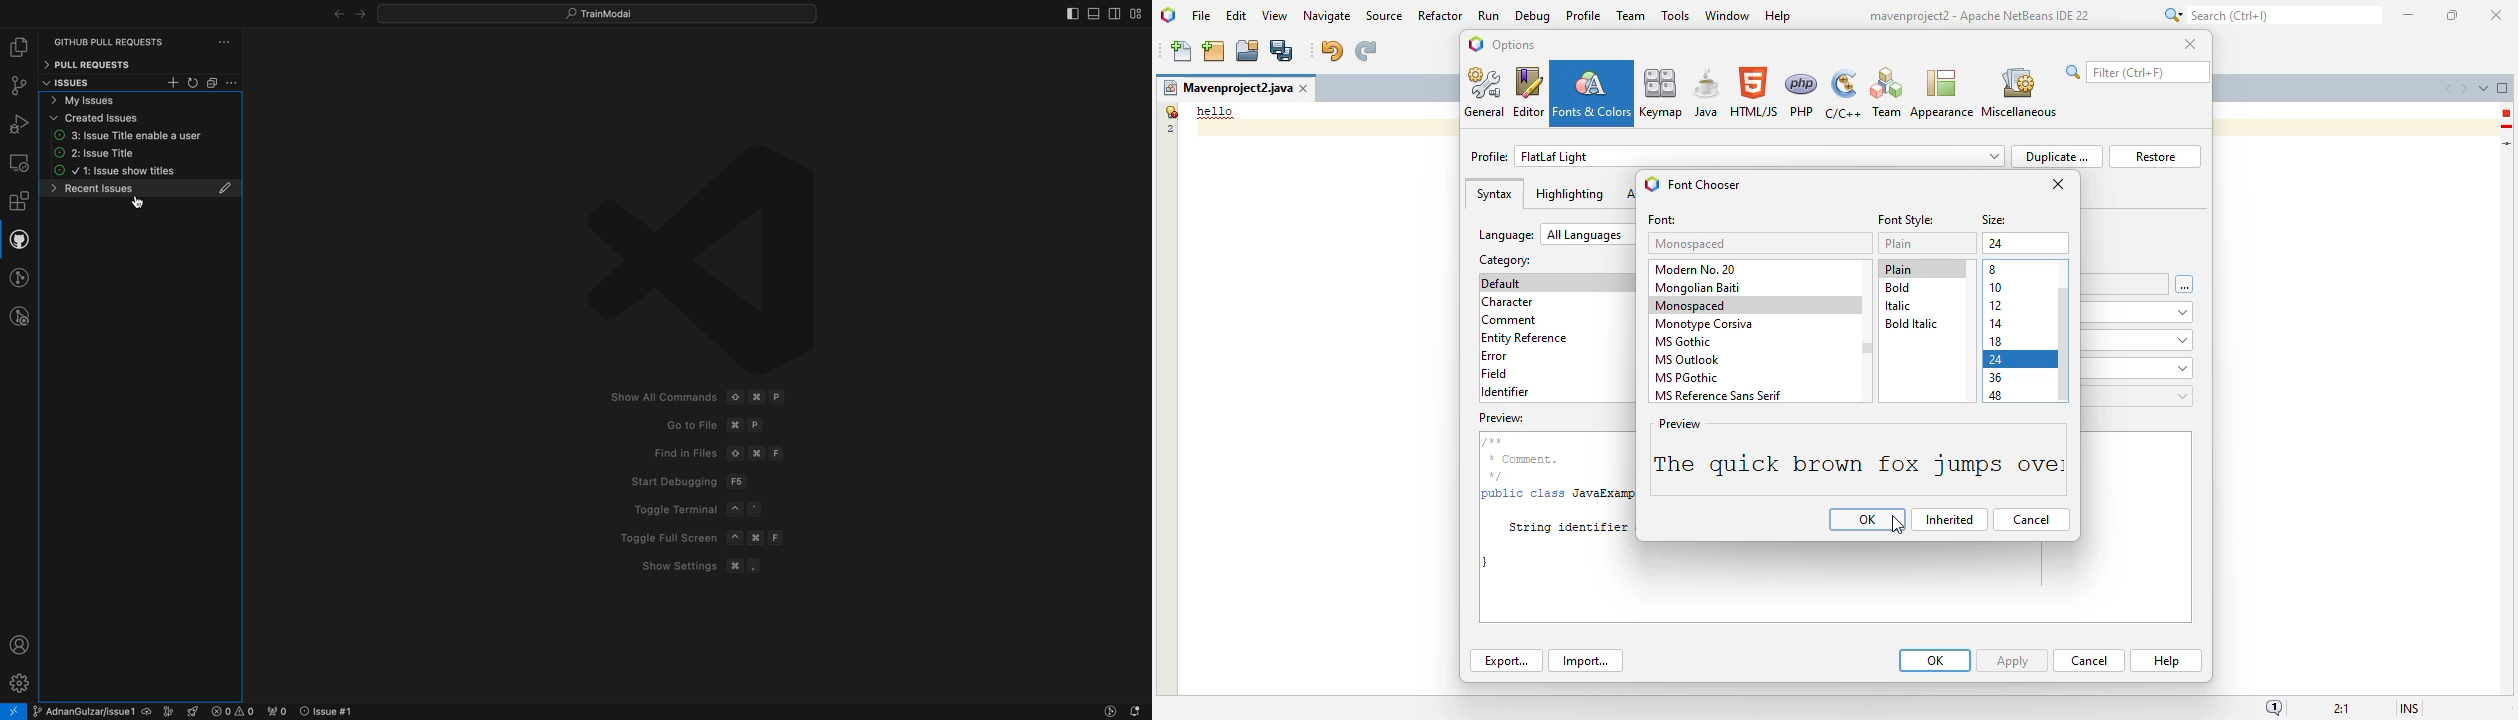  Describe the element at coordinates (1476, 44) in the screenshot. I see `logo` at that location.